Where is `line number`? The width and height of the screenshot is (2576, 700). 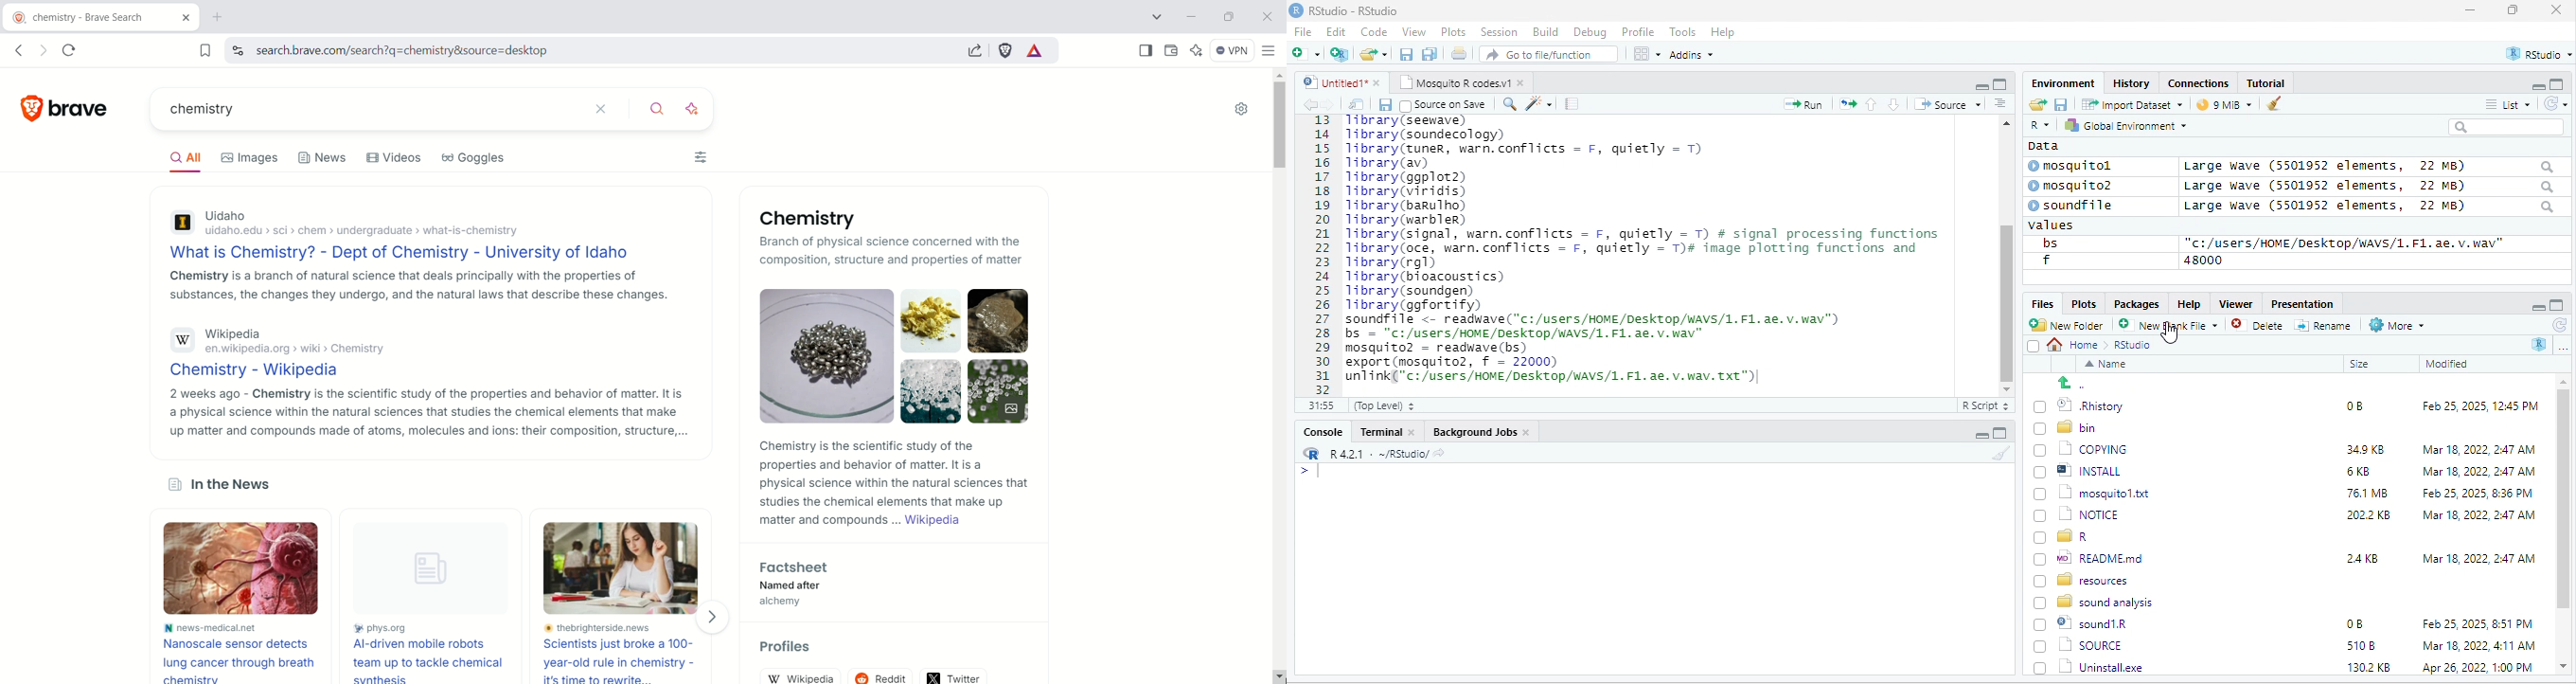
line number is located at coordinates (1324, 254).